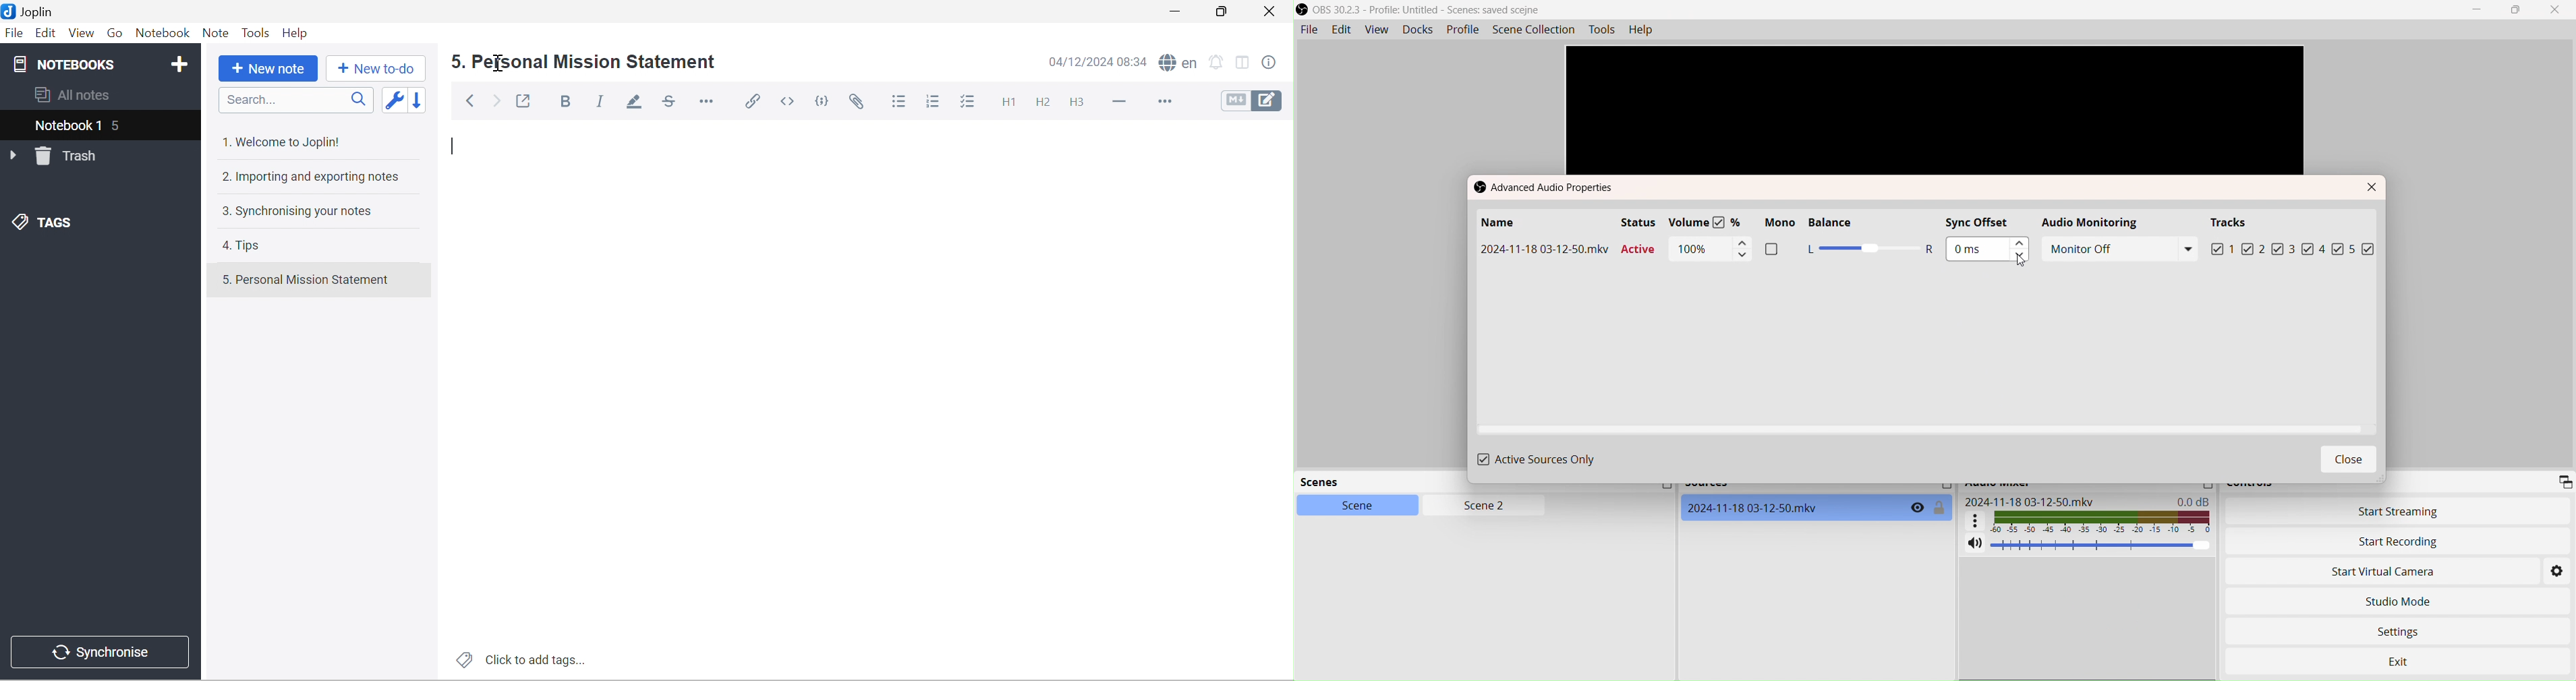 This screenshot has width=2576, height=700. I want to click on Synchronise, so click(100, 652).